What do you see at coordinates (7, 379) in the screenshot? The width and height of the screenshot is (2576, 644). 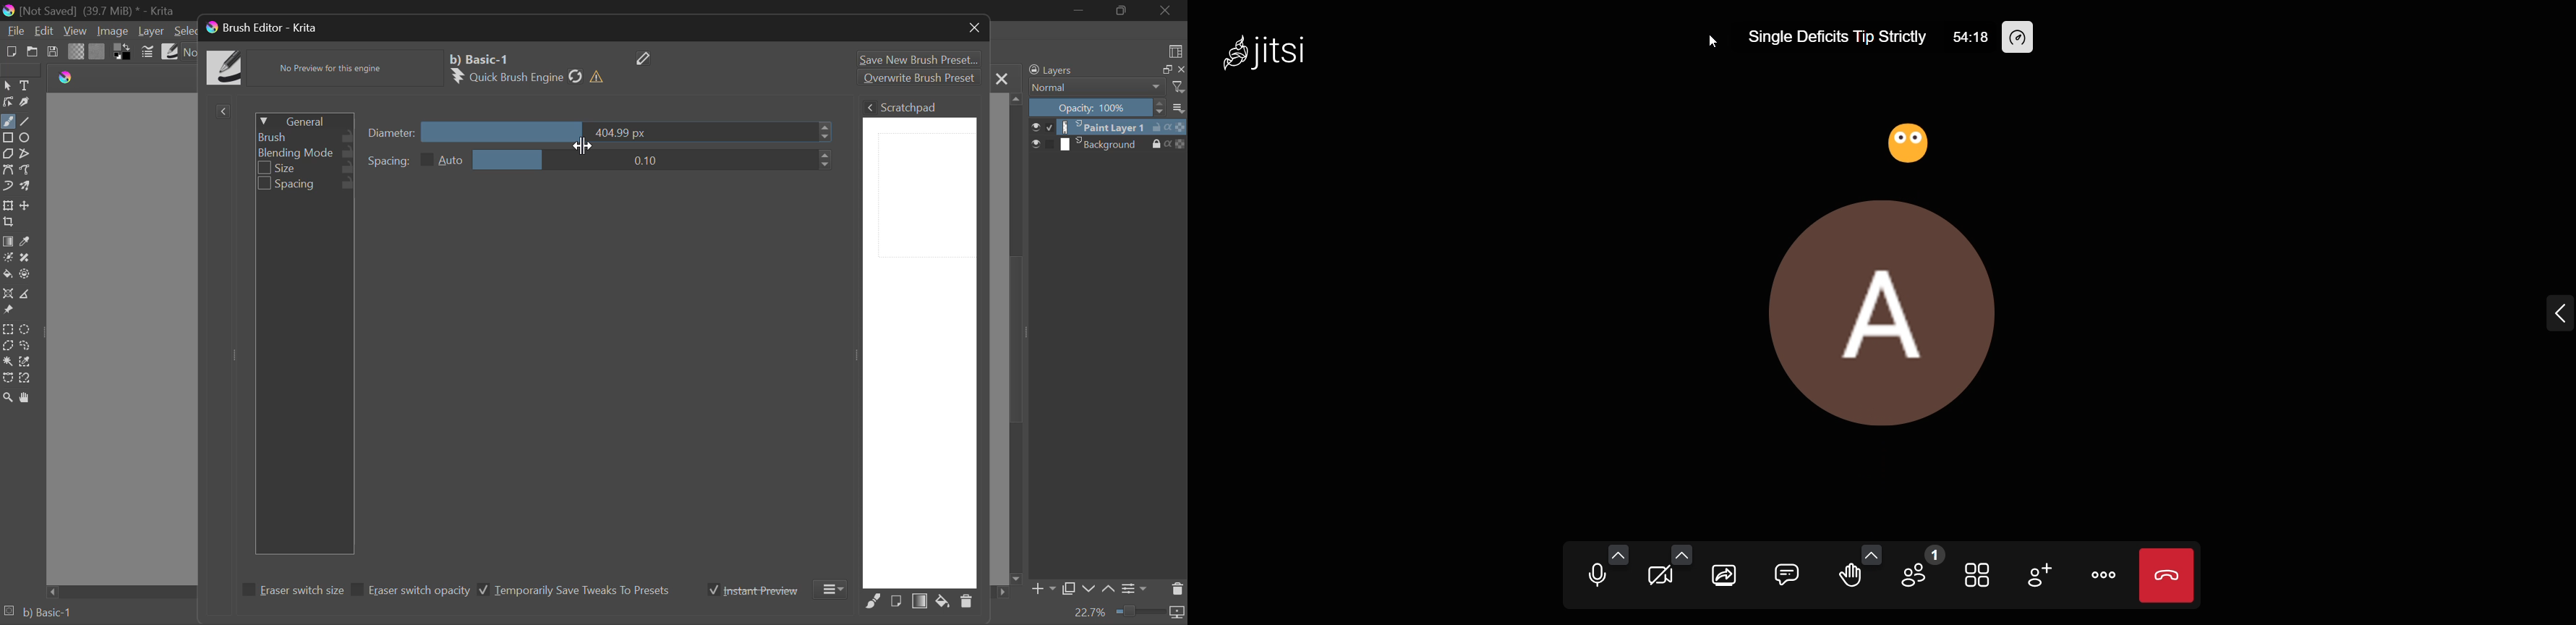 I see `Bezier Curve` at bounding box center [7, 379].